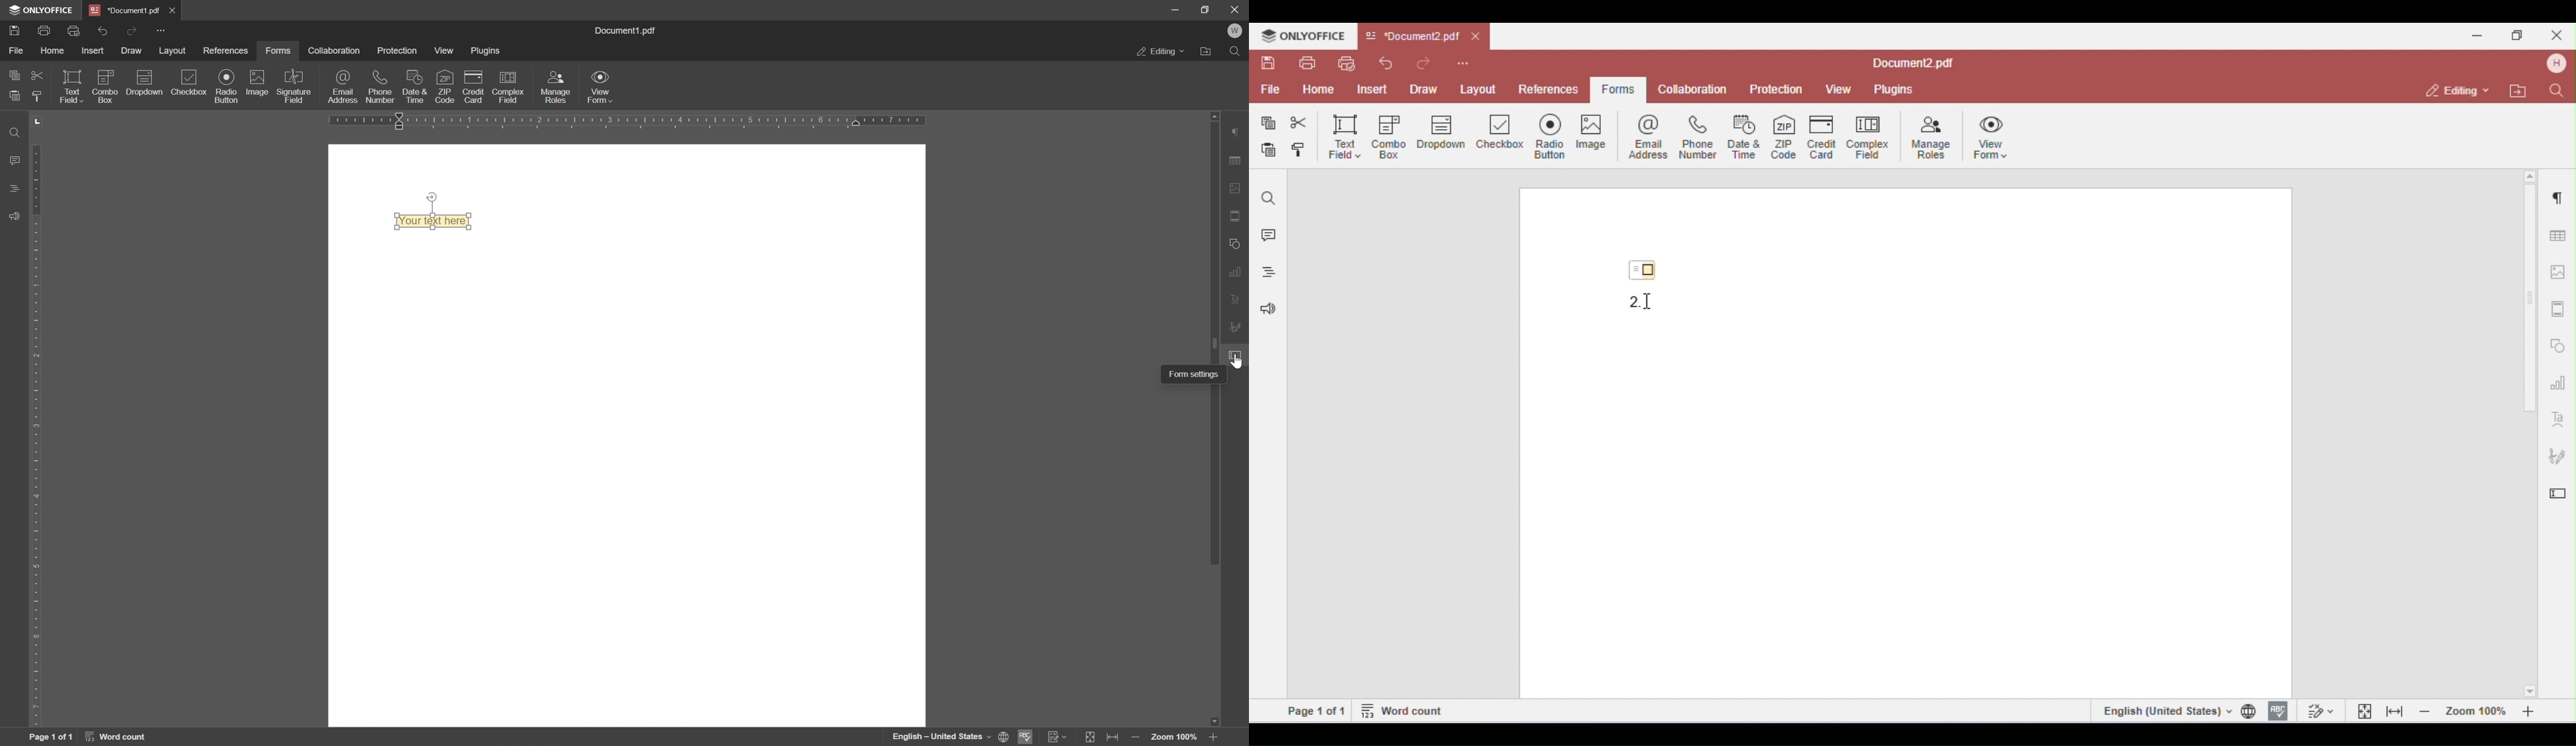  What do you see at coordinates (485, 51) in the screenshot?
I see `plugins` at bounding box center [485, 51].